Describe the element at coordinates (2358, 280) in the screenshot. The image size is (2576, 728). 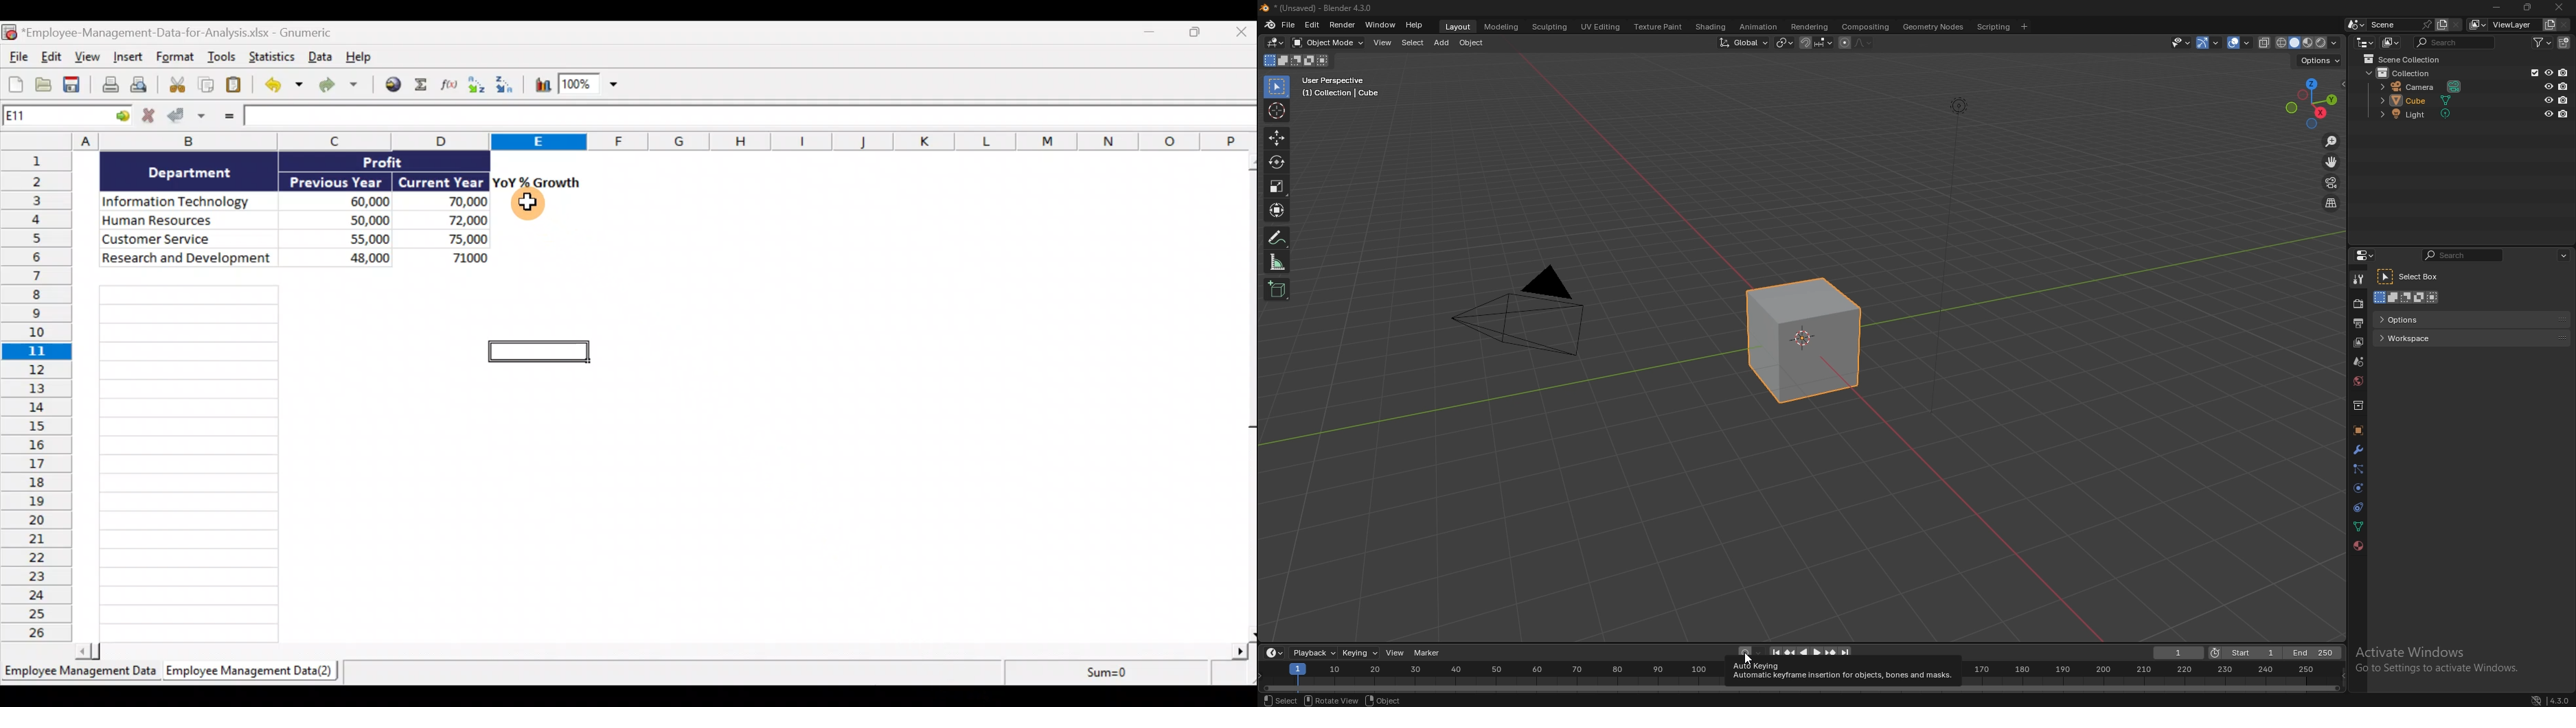
I see `tool` at that location.